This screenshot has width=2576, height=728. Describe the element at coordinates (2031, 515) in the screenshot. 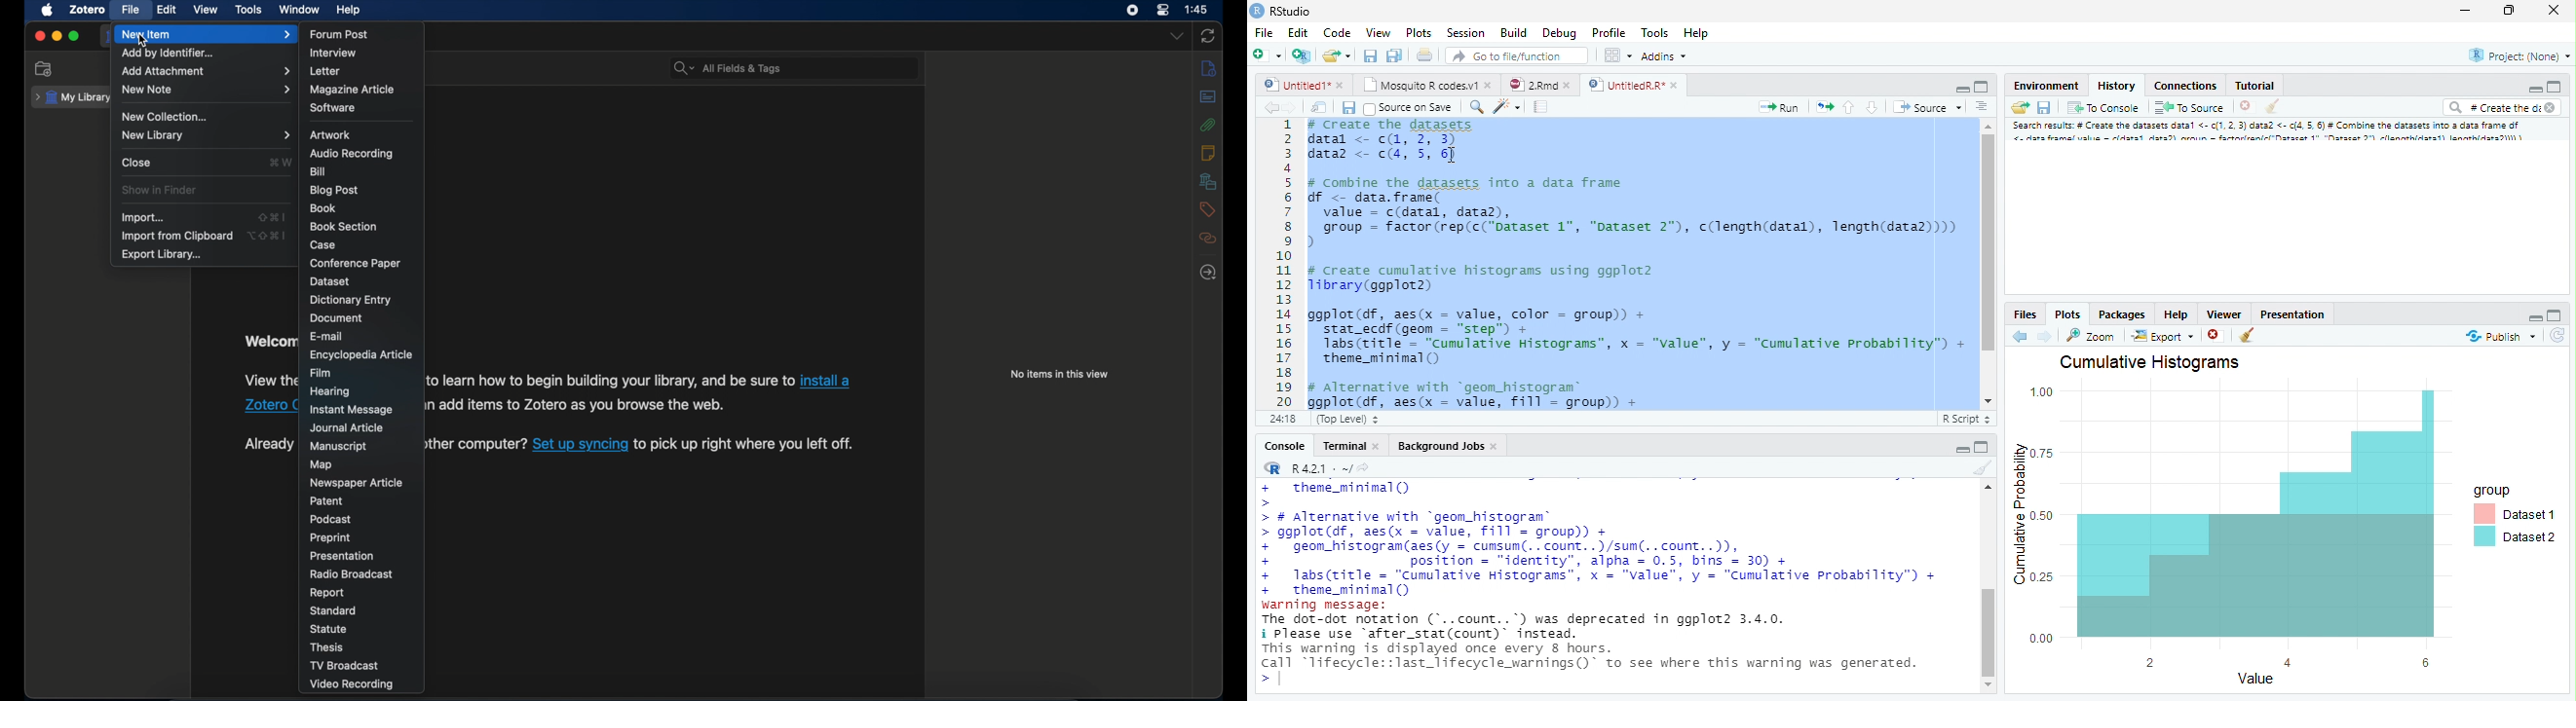

I see `Cumulative Probability` at that location.